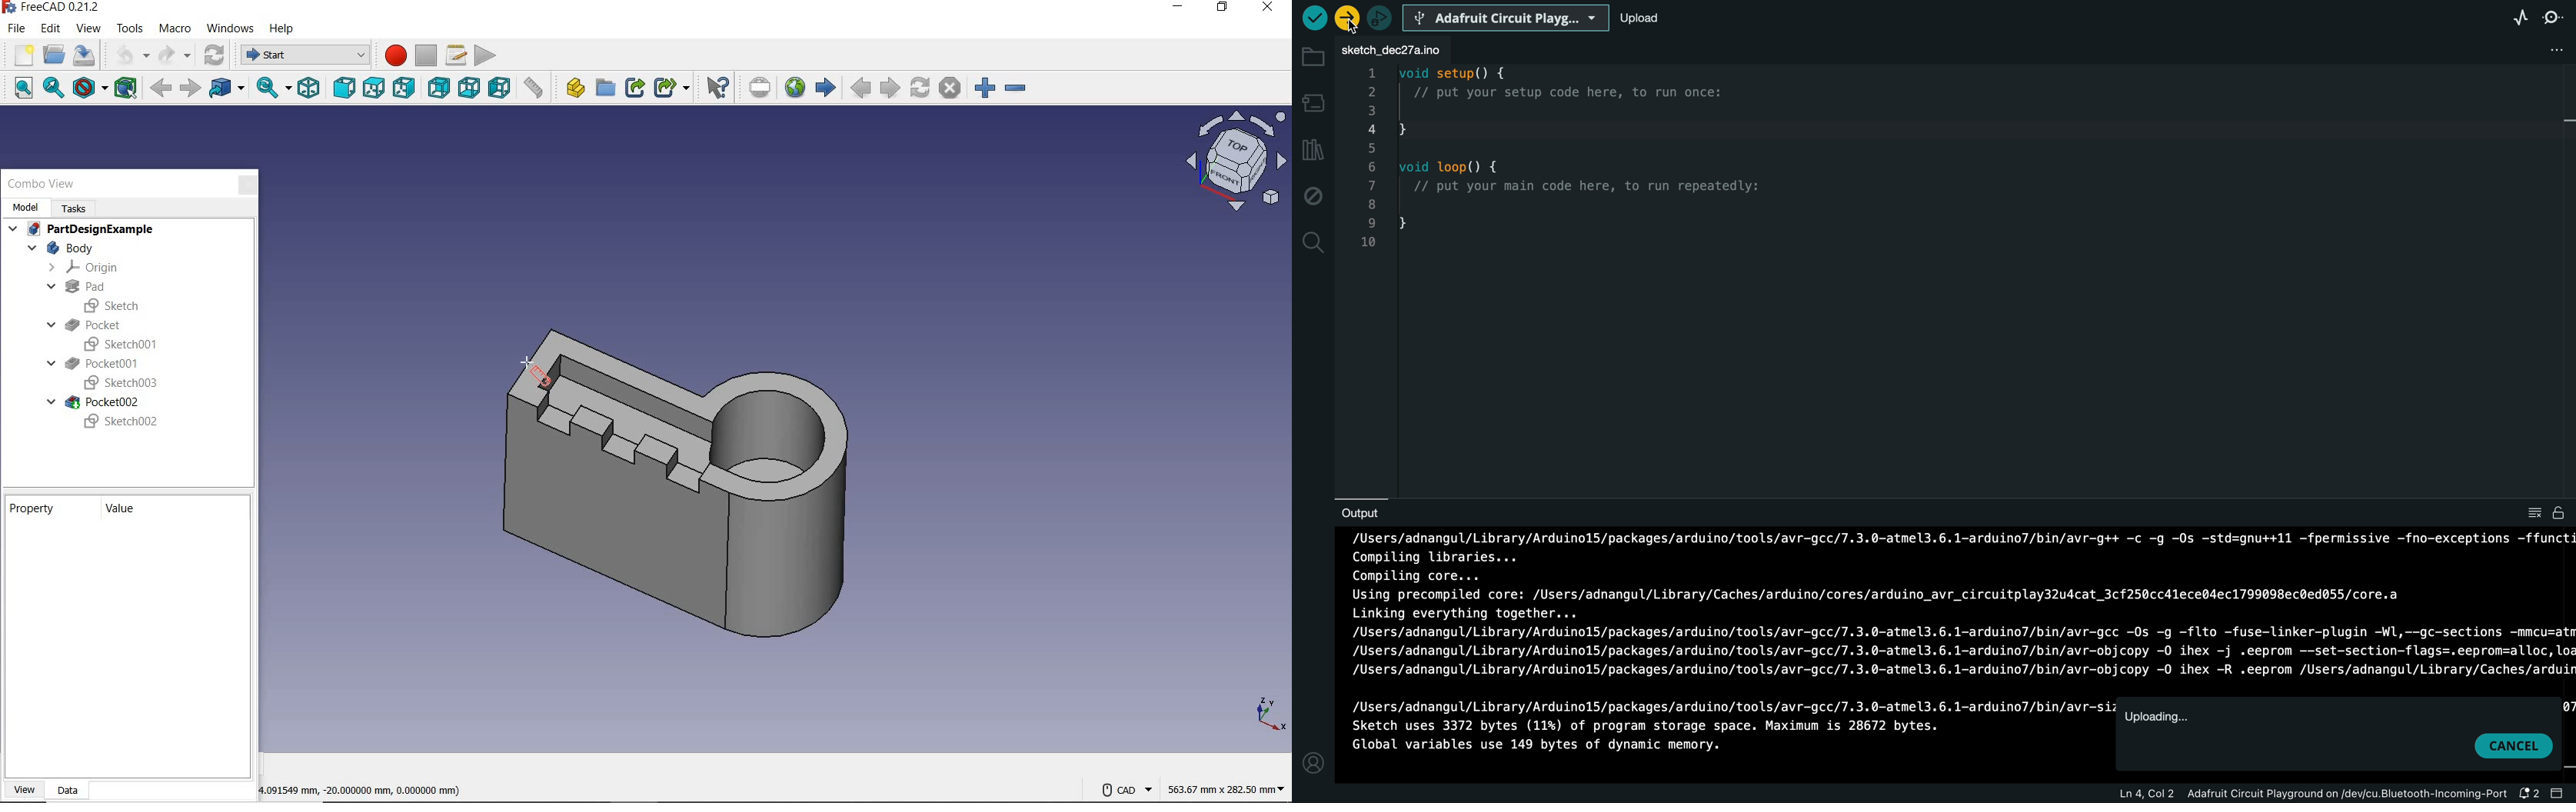 Image resolution: width=2576 pixels, height=812 pixels. I want to click on execute macro, so click(486, 55).